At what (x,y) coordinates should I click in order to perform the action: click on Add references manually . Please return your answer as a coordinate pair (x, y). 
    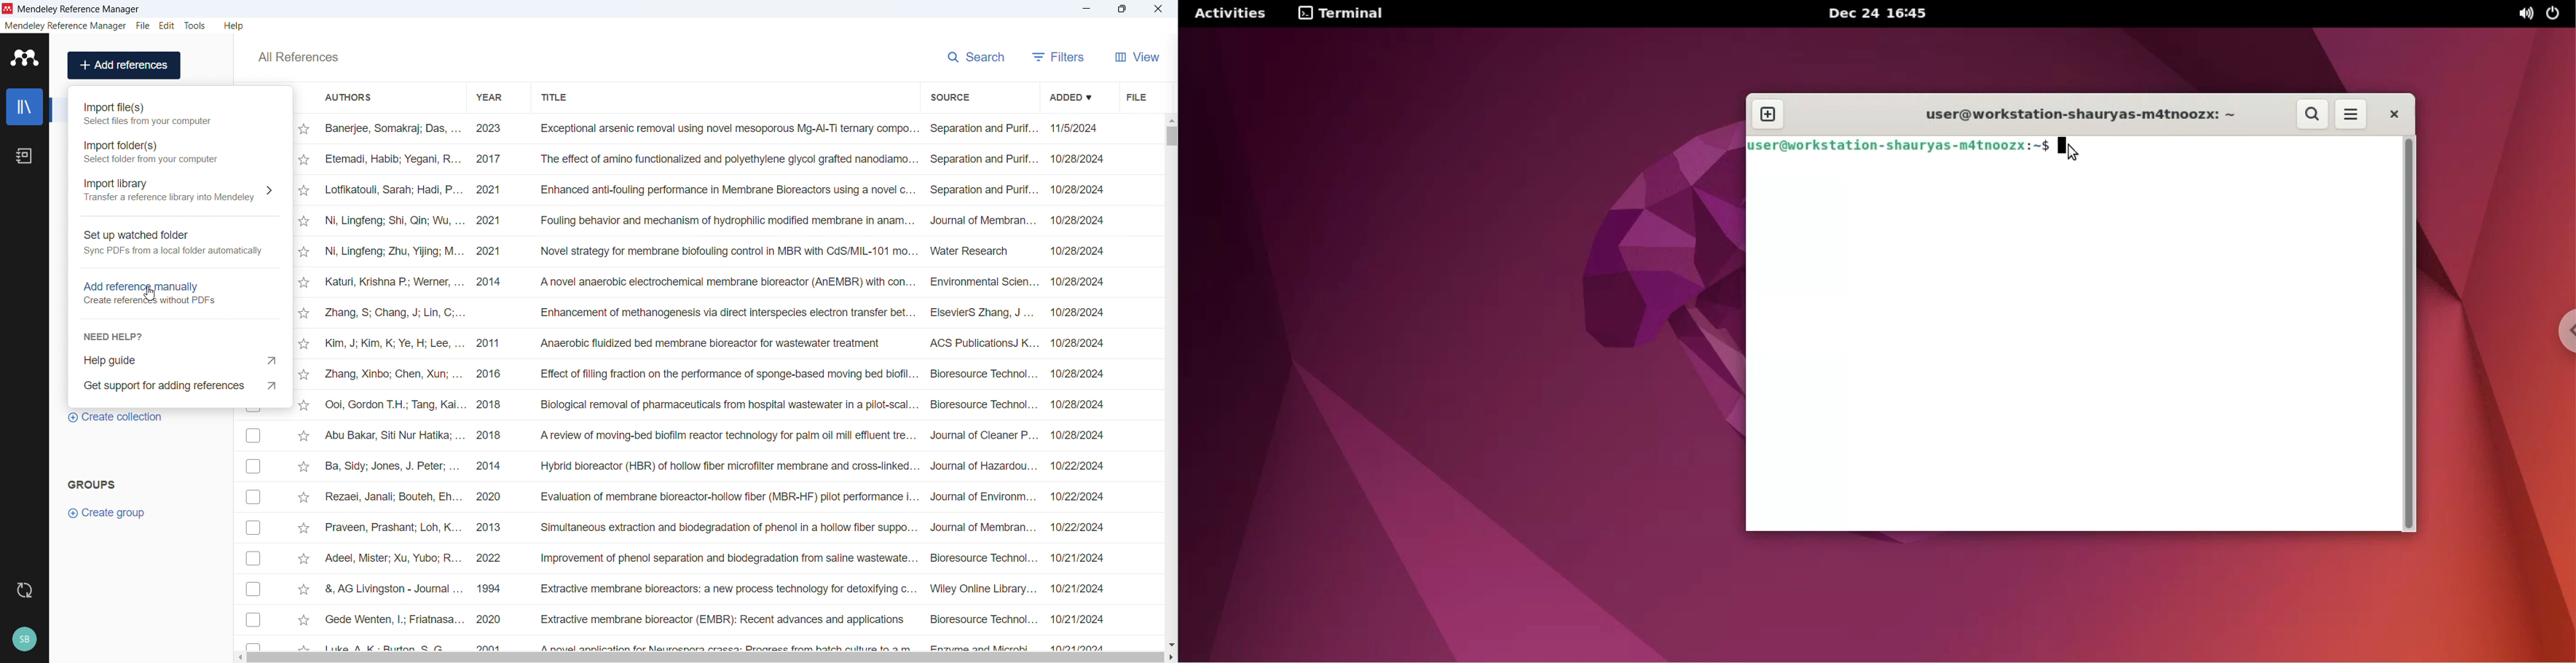
    Looking at the image, I should click on (179, 291).